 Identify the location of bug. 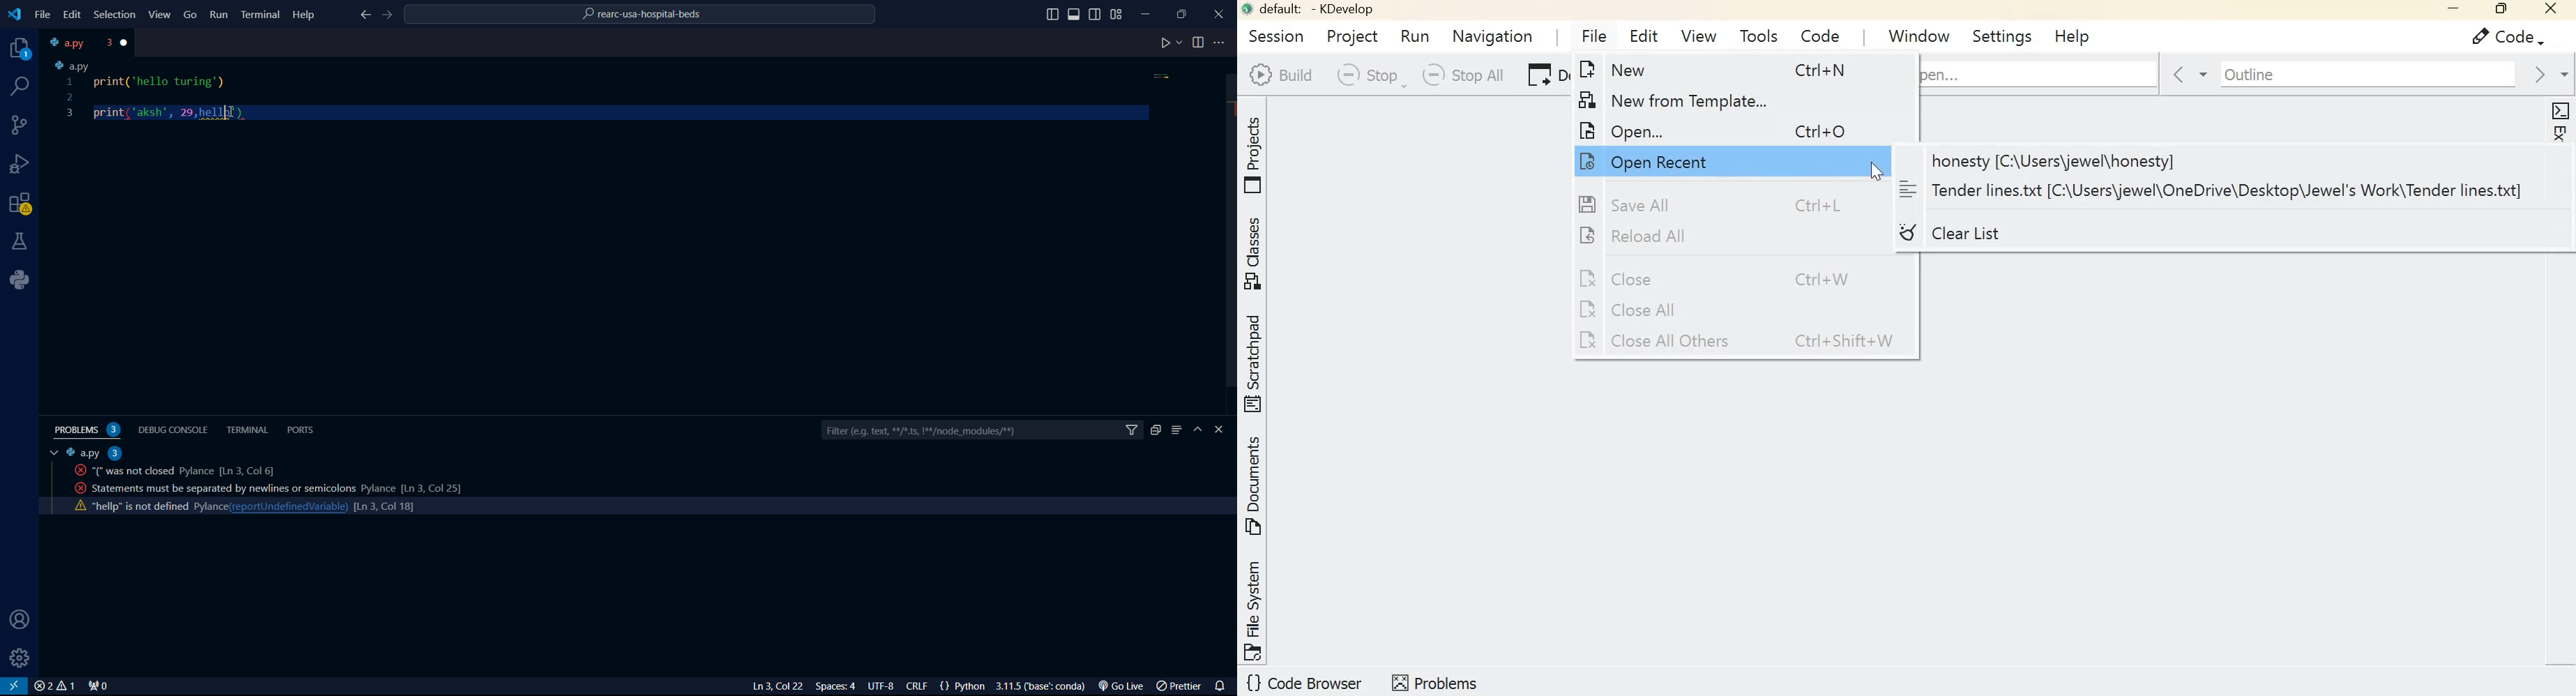
(23, 161).